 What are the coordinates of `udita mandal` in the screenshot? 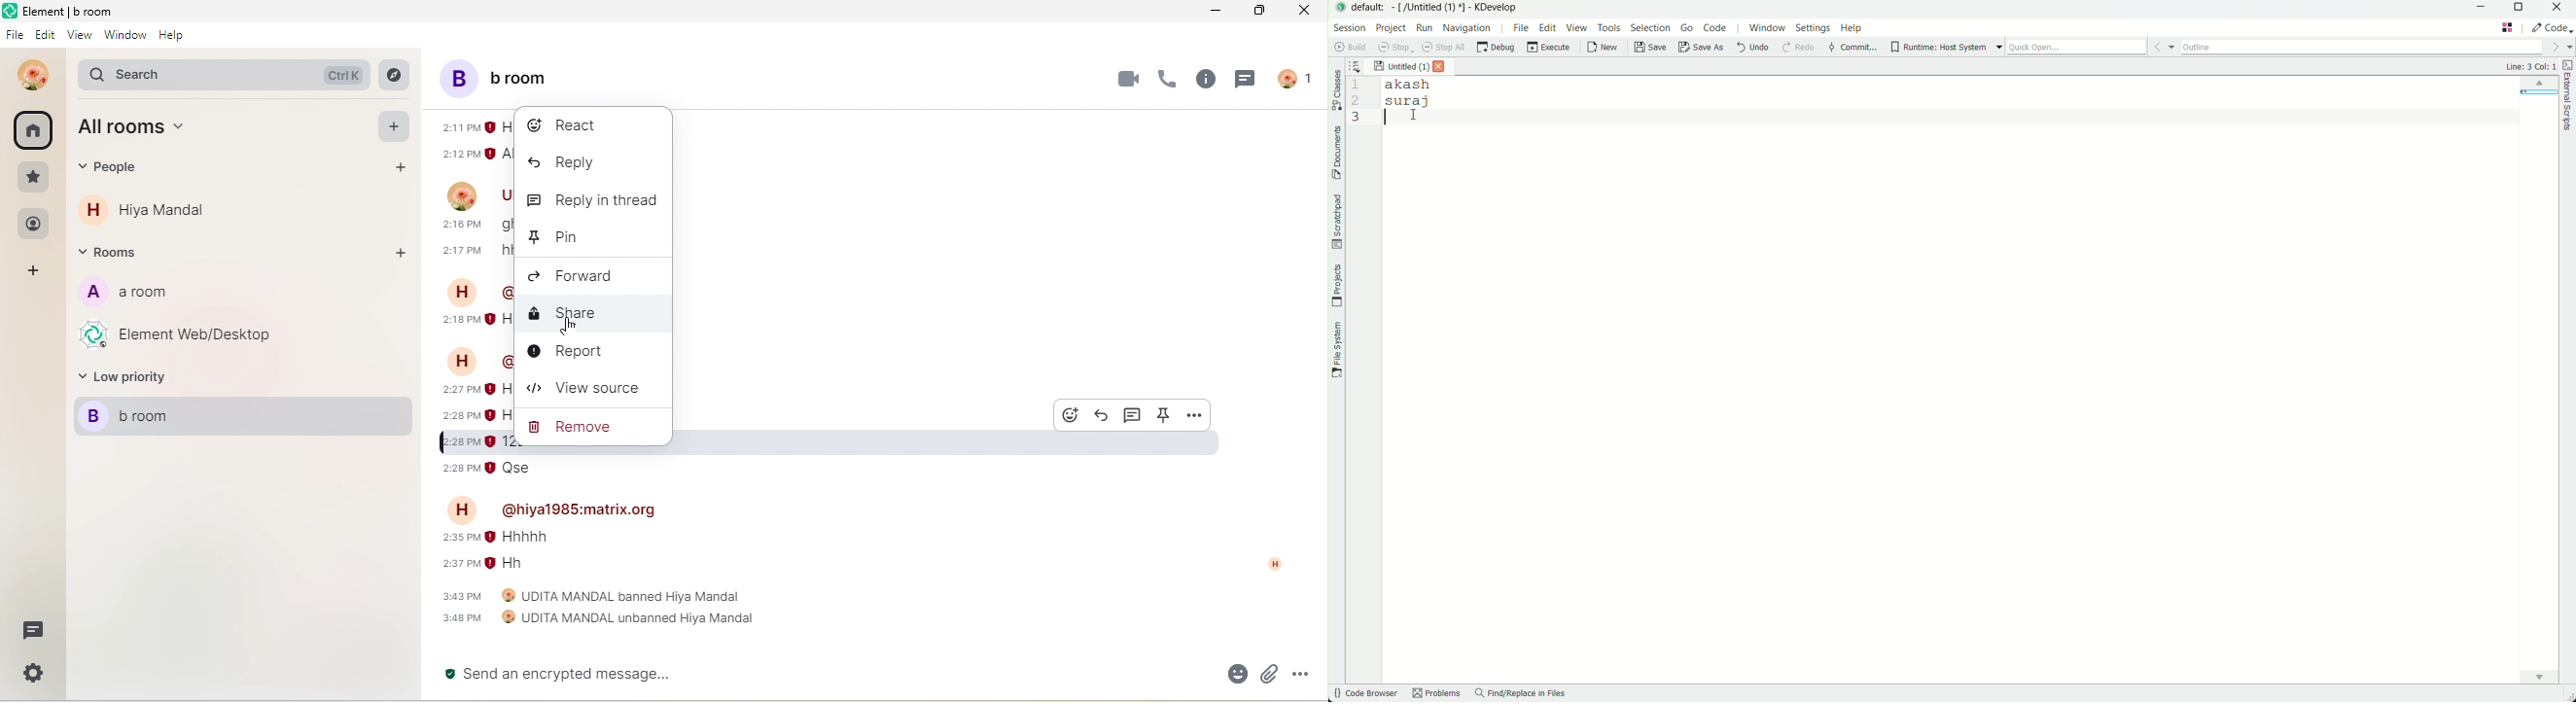 It's located at (28, 75).